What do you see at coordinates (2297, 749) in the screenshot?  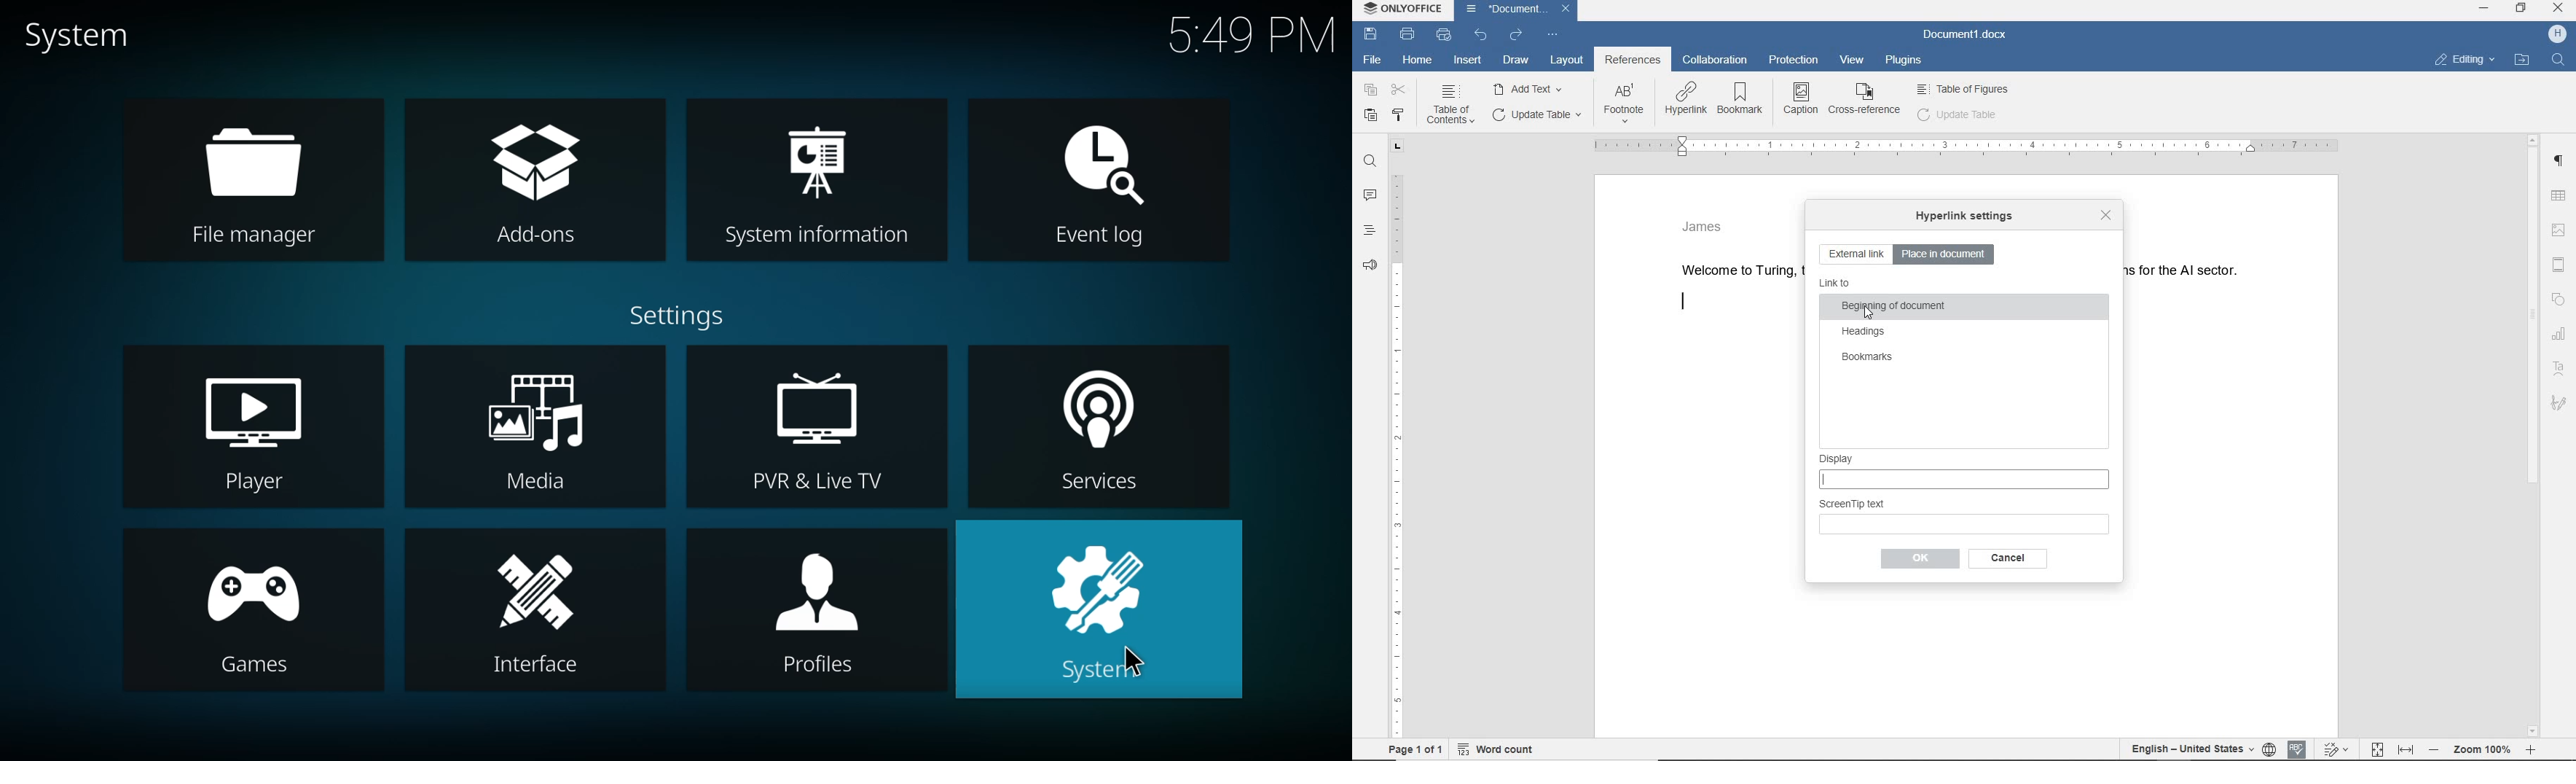 I see `spell checking` at bounding box center [2297, 749].